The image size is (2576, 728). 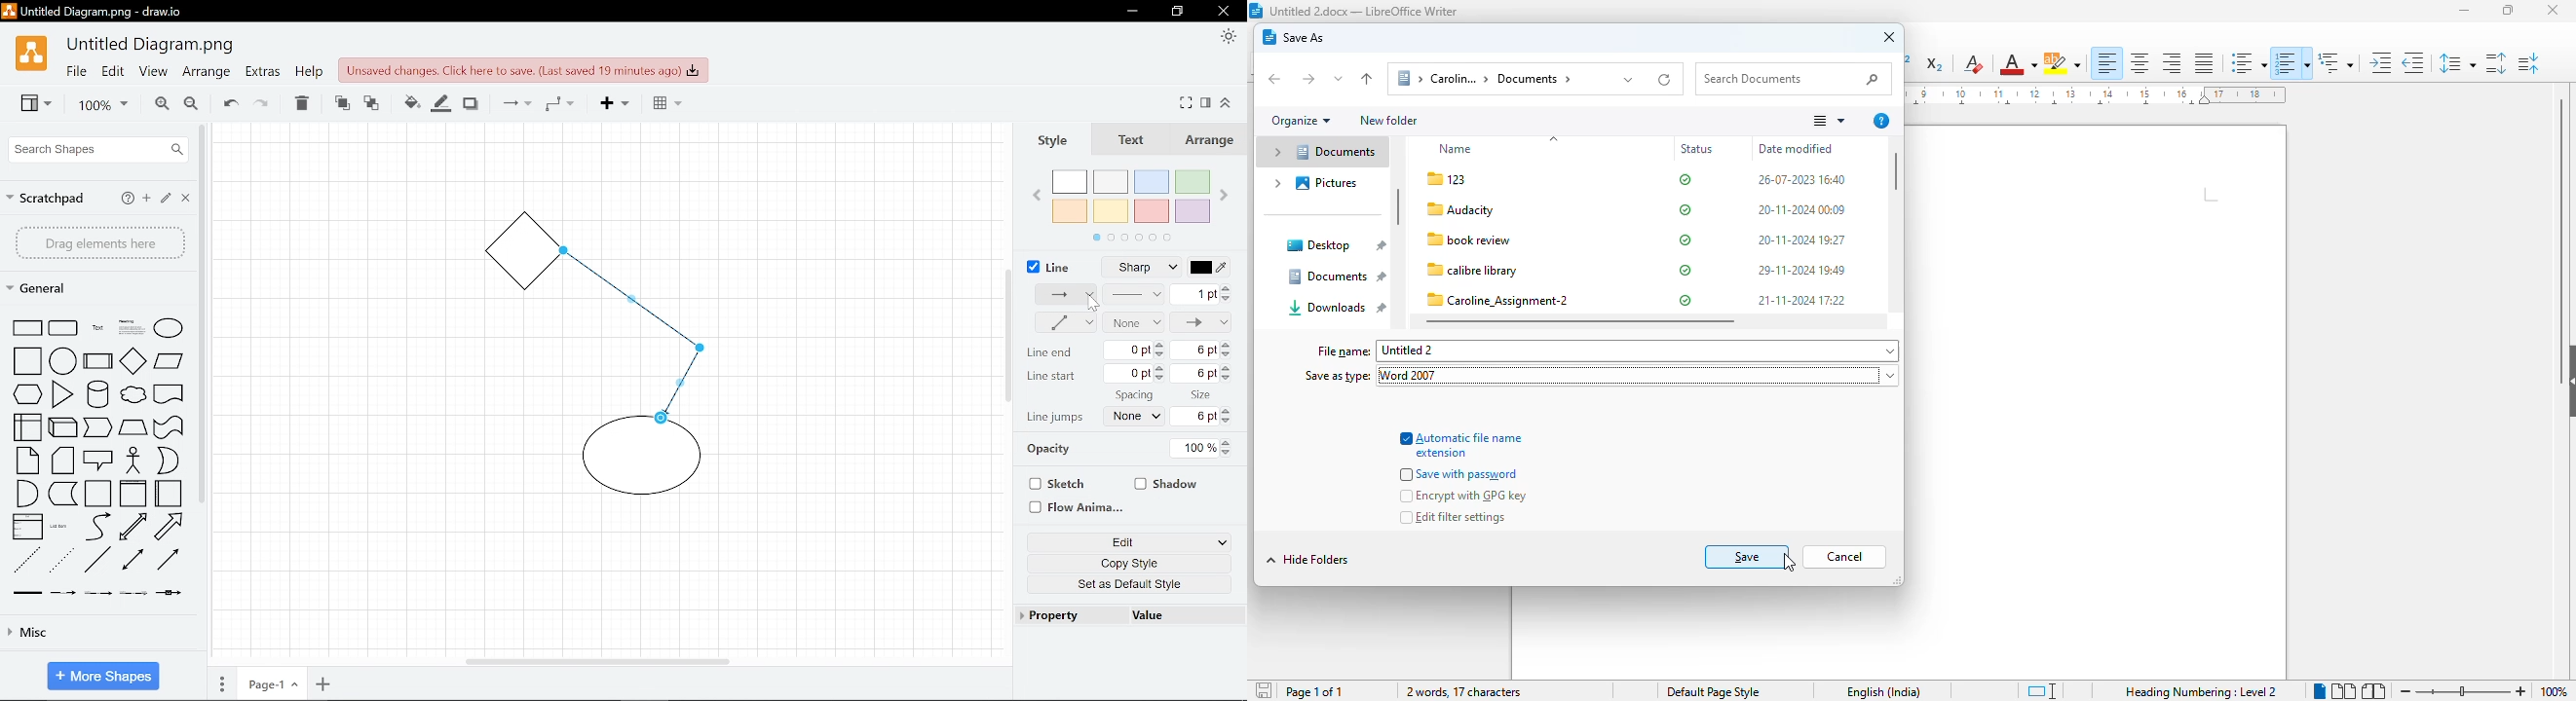 What do you see at coordinates (1180, 12) in the screenshot?
I see `minimize` at bounding box center [1180, 12].